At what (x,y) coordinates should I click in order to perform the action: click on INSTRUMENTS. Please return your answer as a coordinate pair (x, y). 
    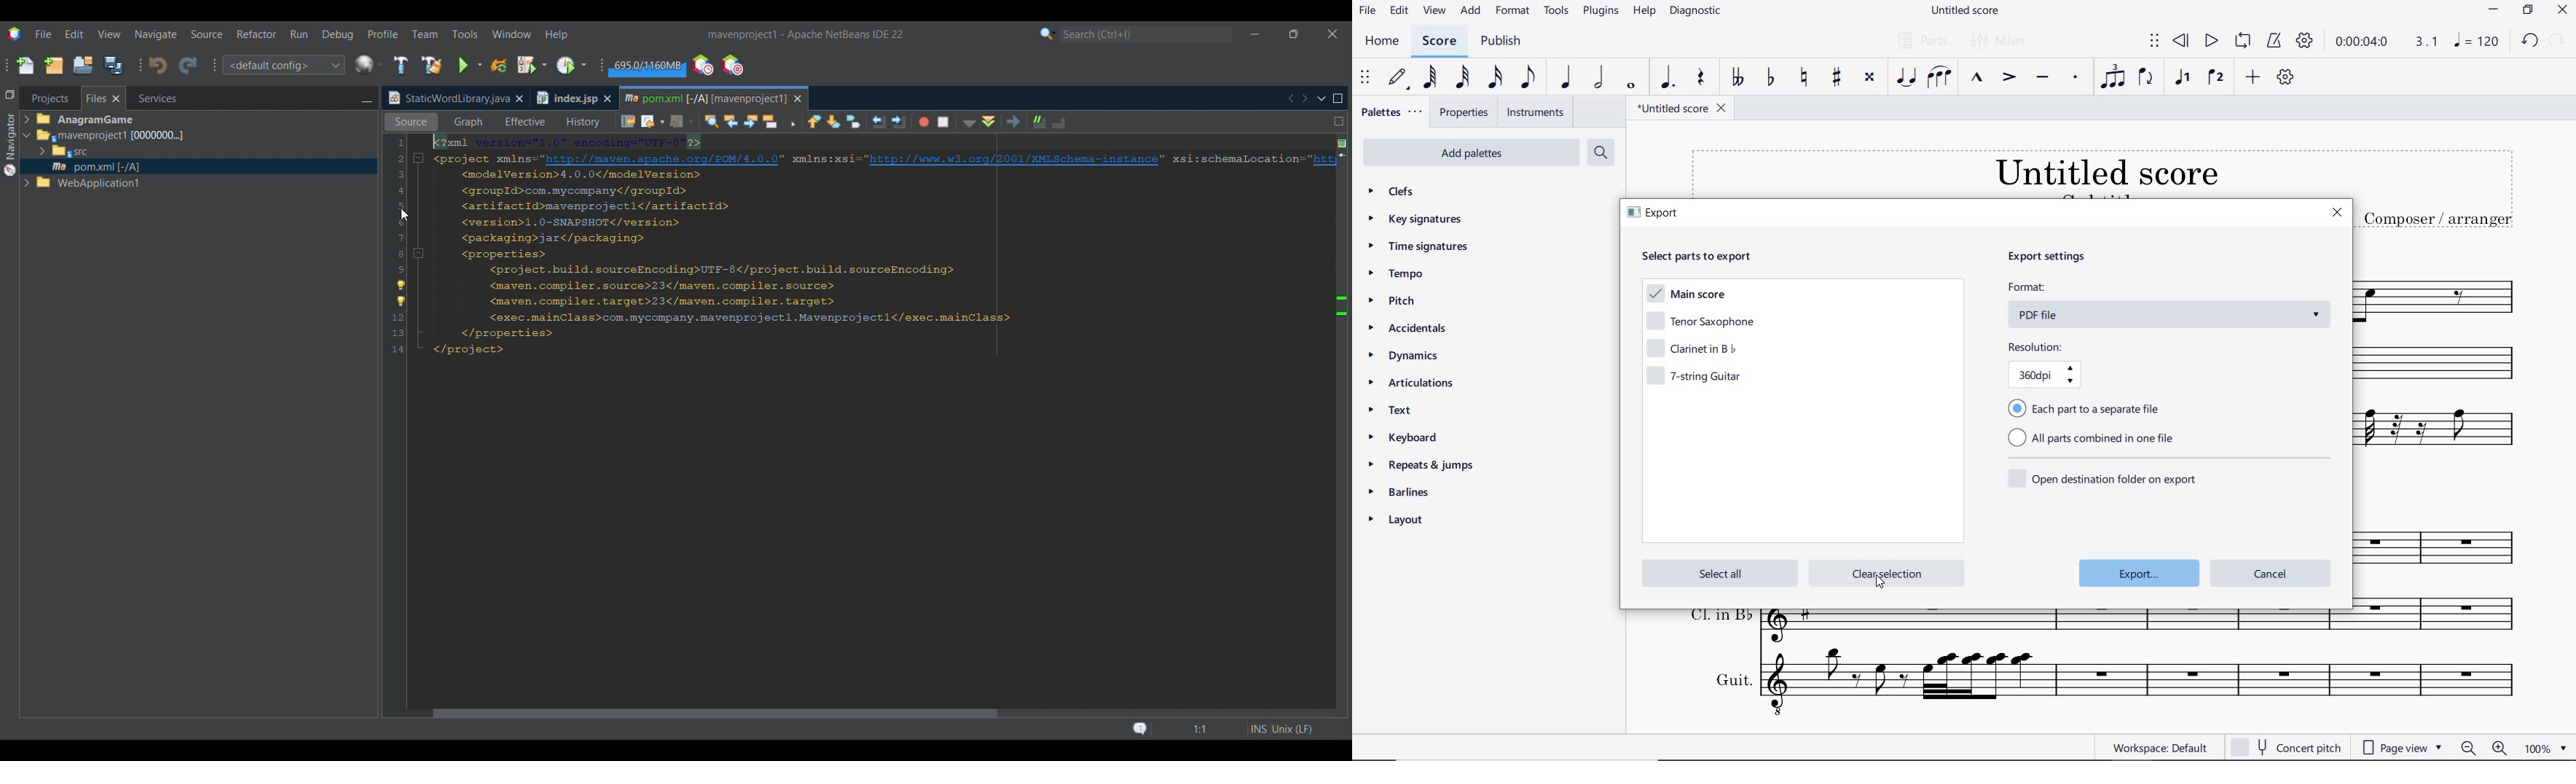
    Looking at the image, I should click on (1534, 113).